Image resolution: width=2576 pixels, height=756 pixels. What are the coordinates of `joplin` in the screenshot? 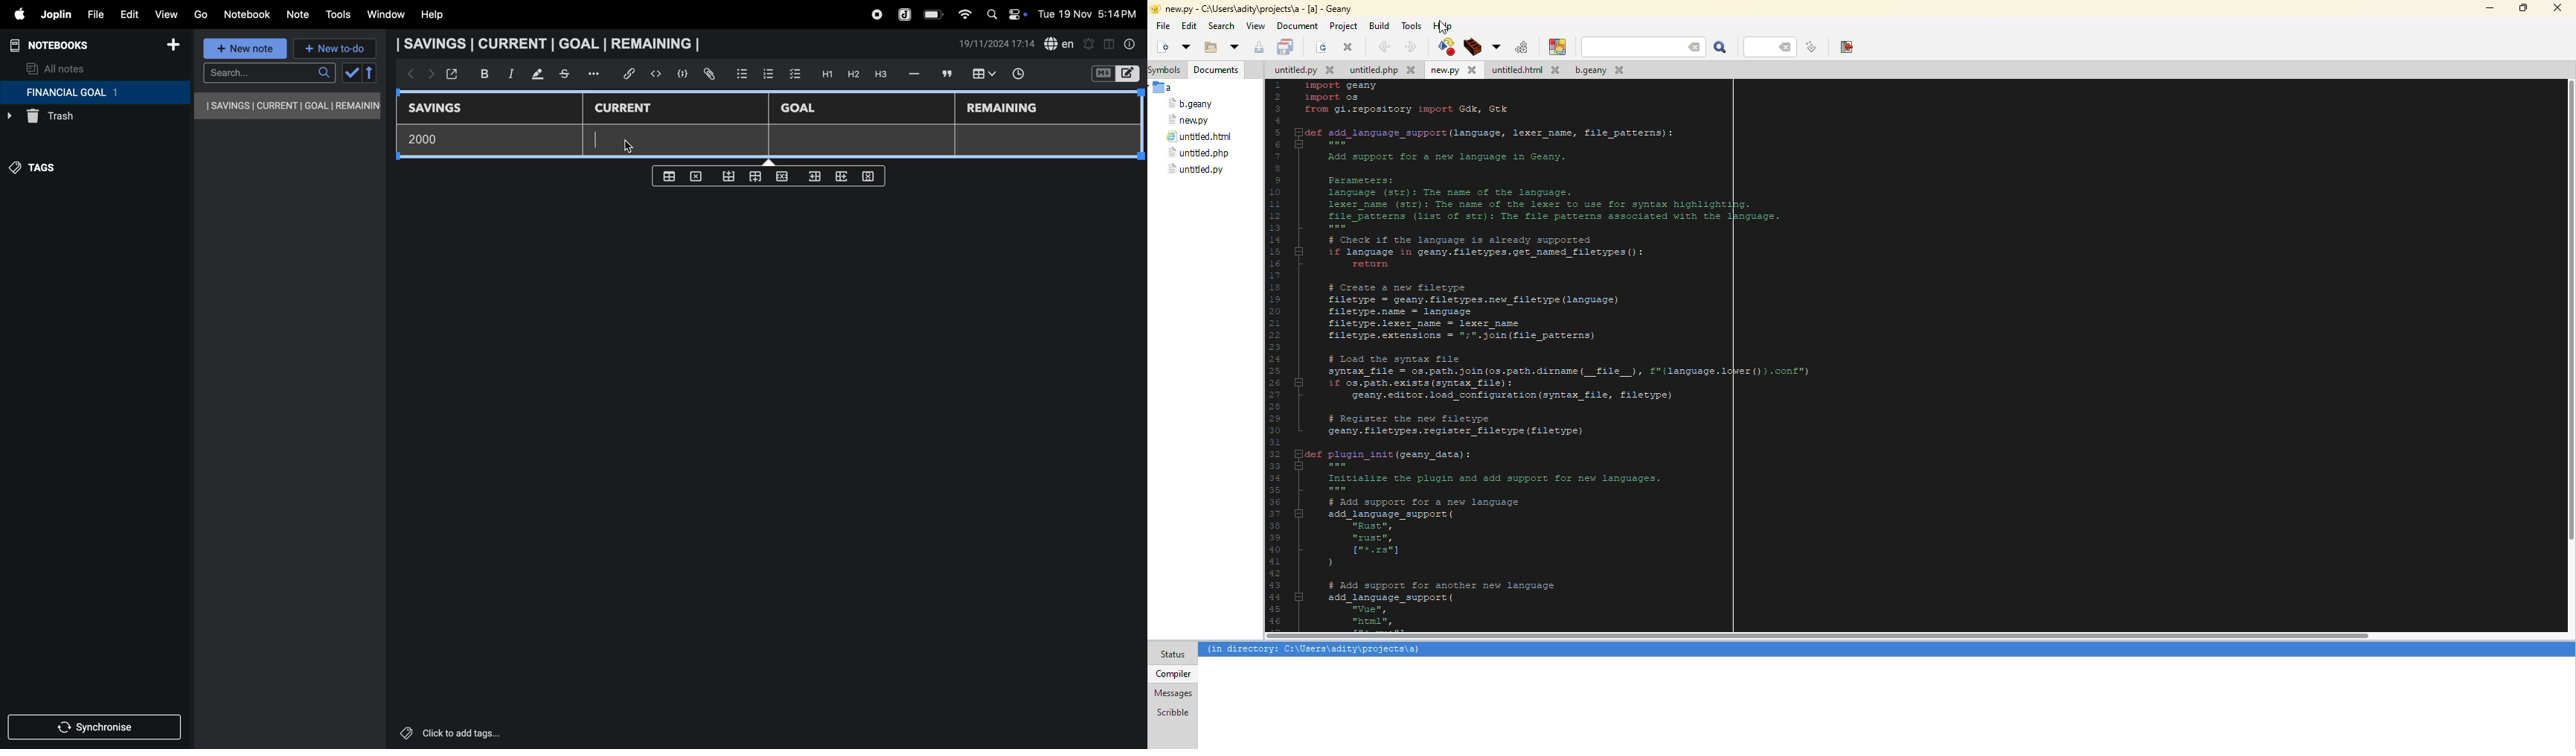 It's located at (906, 13).